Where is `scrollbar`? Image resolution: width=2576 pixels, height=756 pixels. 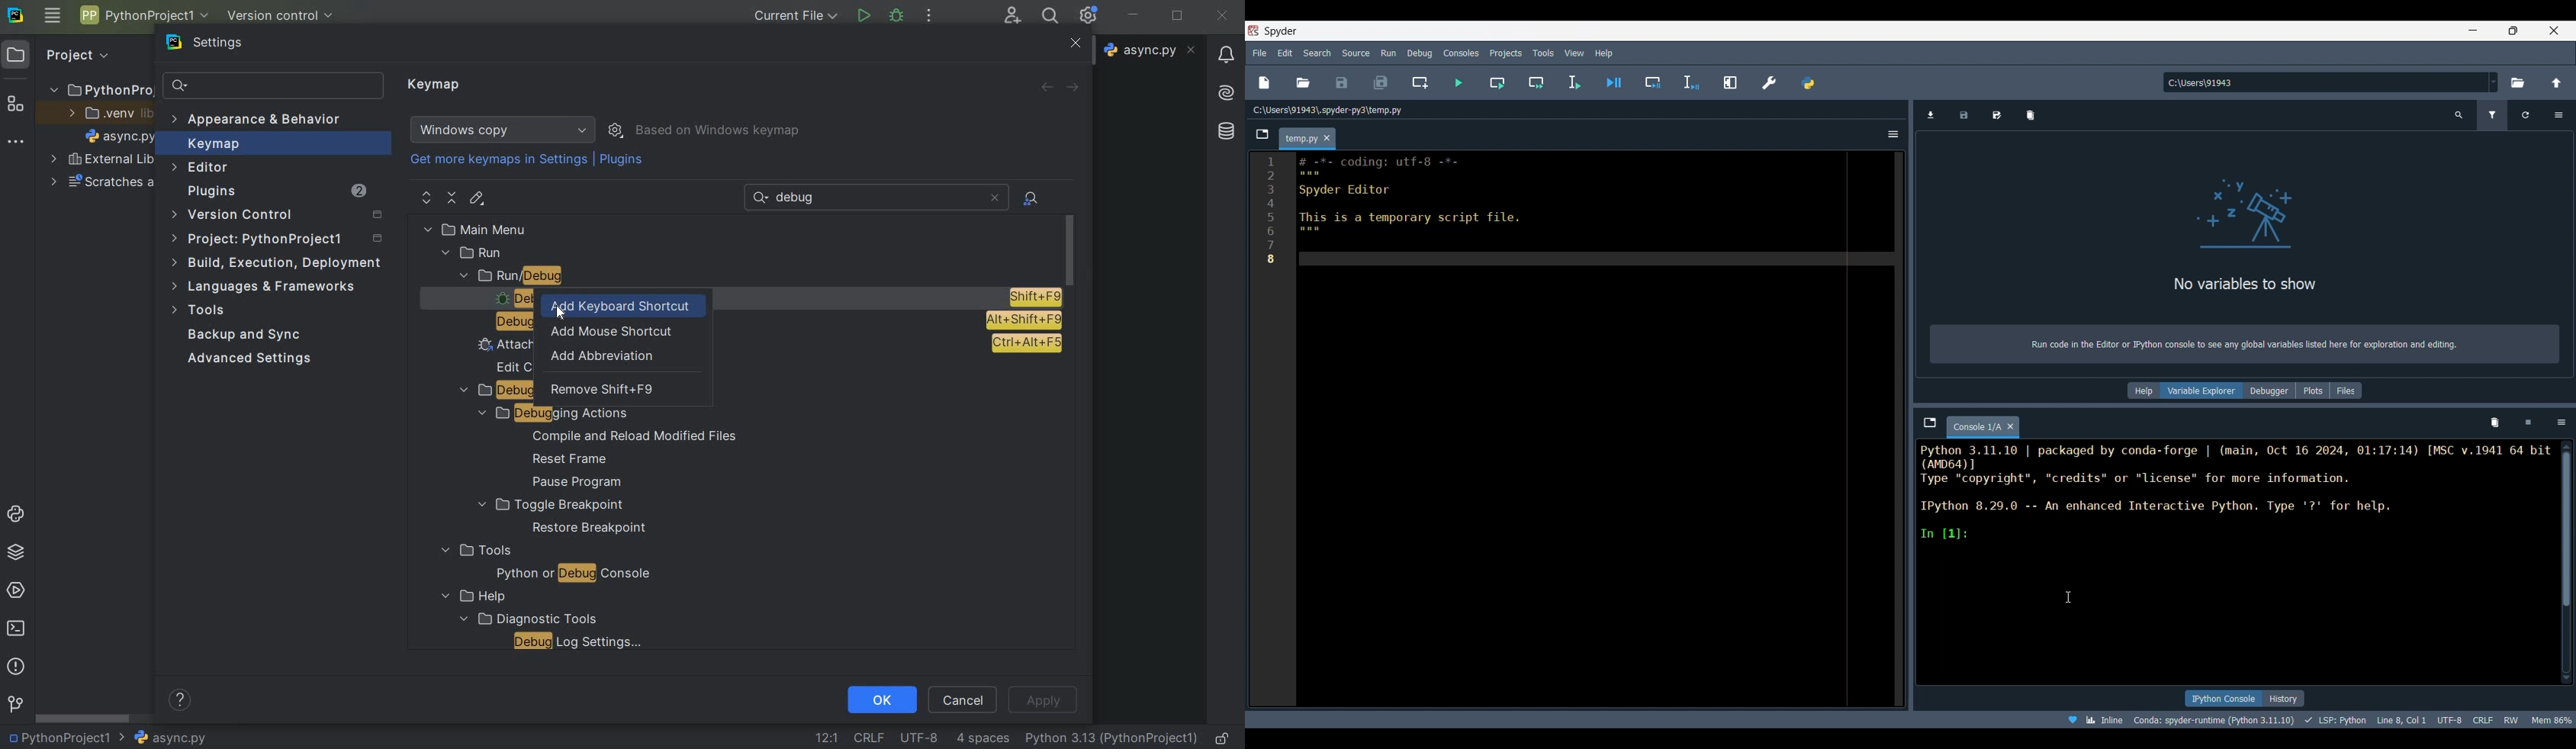 scrollbar is located at coordinates (2567, 526).